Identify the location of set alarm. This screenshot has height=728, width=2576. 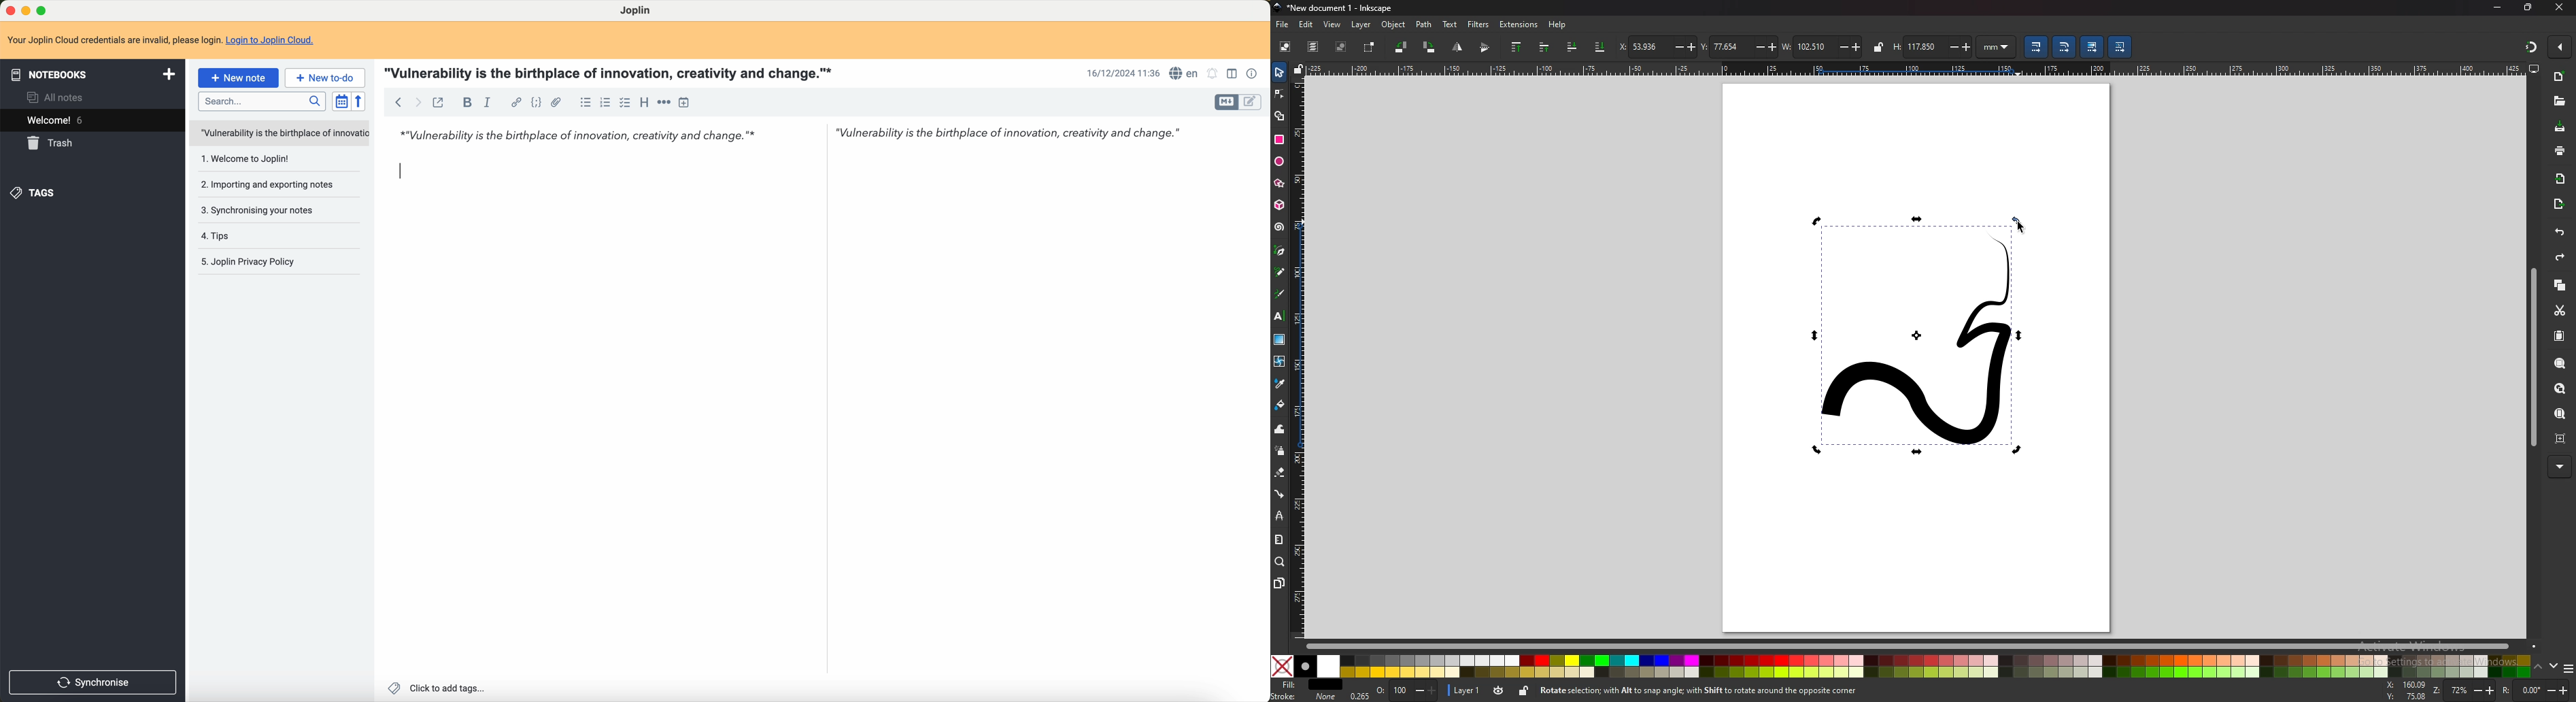
(1214, 74).